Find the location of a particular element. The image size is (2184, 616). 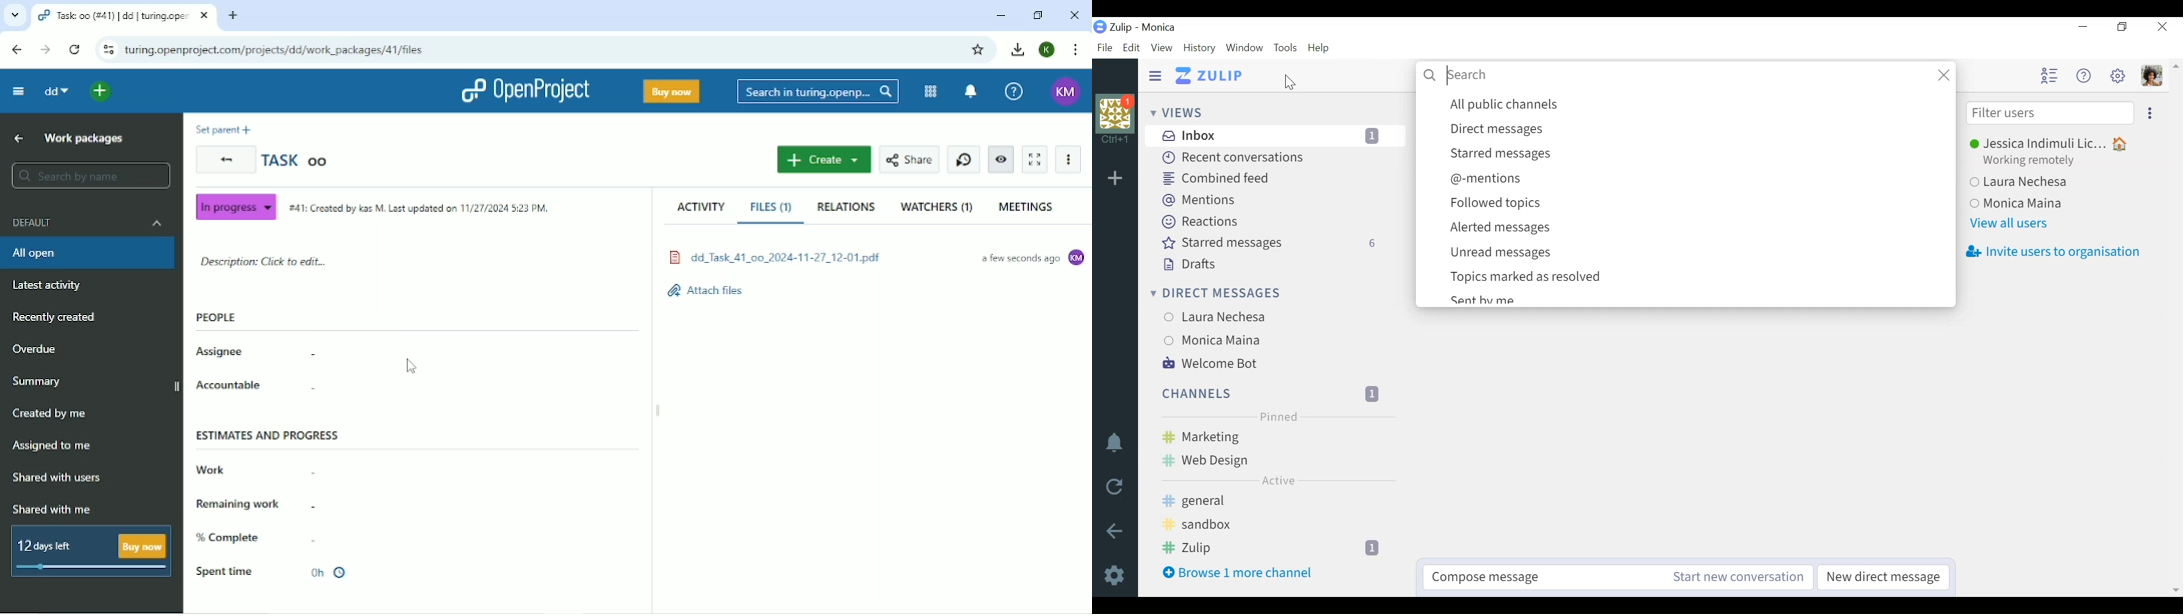

OpenProject is located at coordinates (528, 90).